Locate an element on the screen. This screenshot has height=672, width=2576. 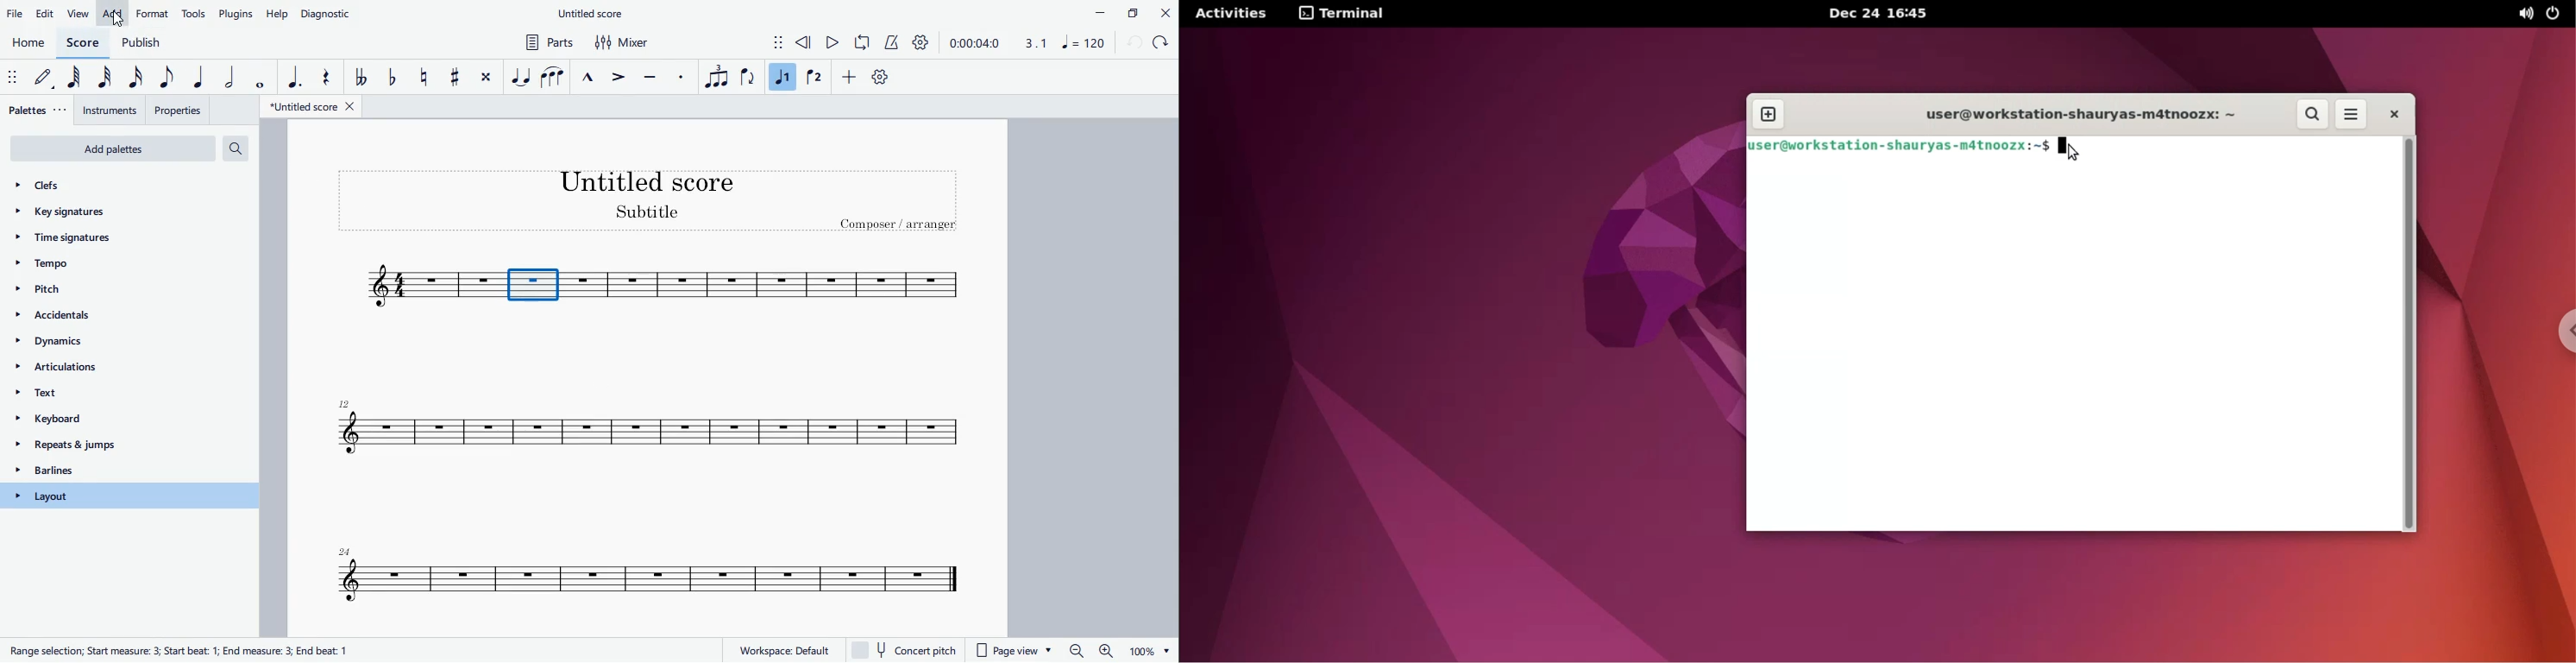
tuplet is located at coordinates (714, 77).